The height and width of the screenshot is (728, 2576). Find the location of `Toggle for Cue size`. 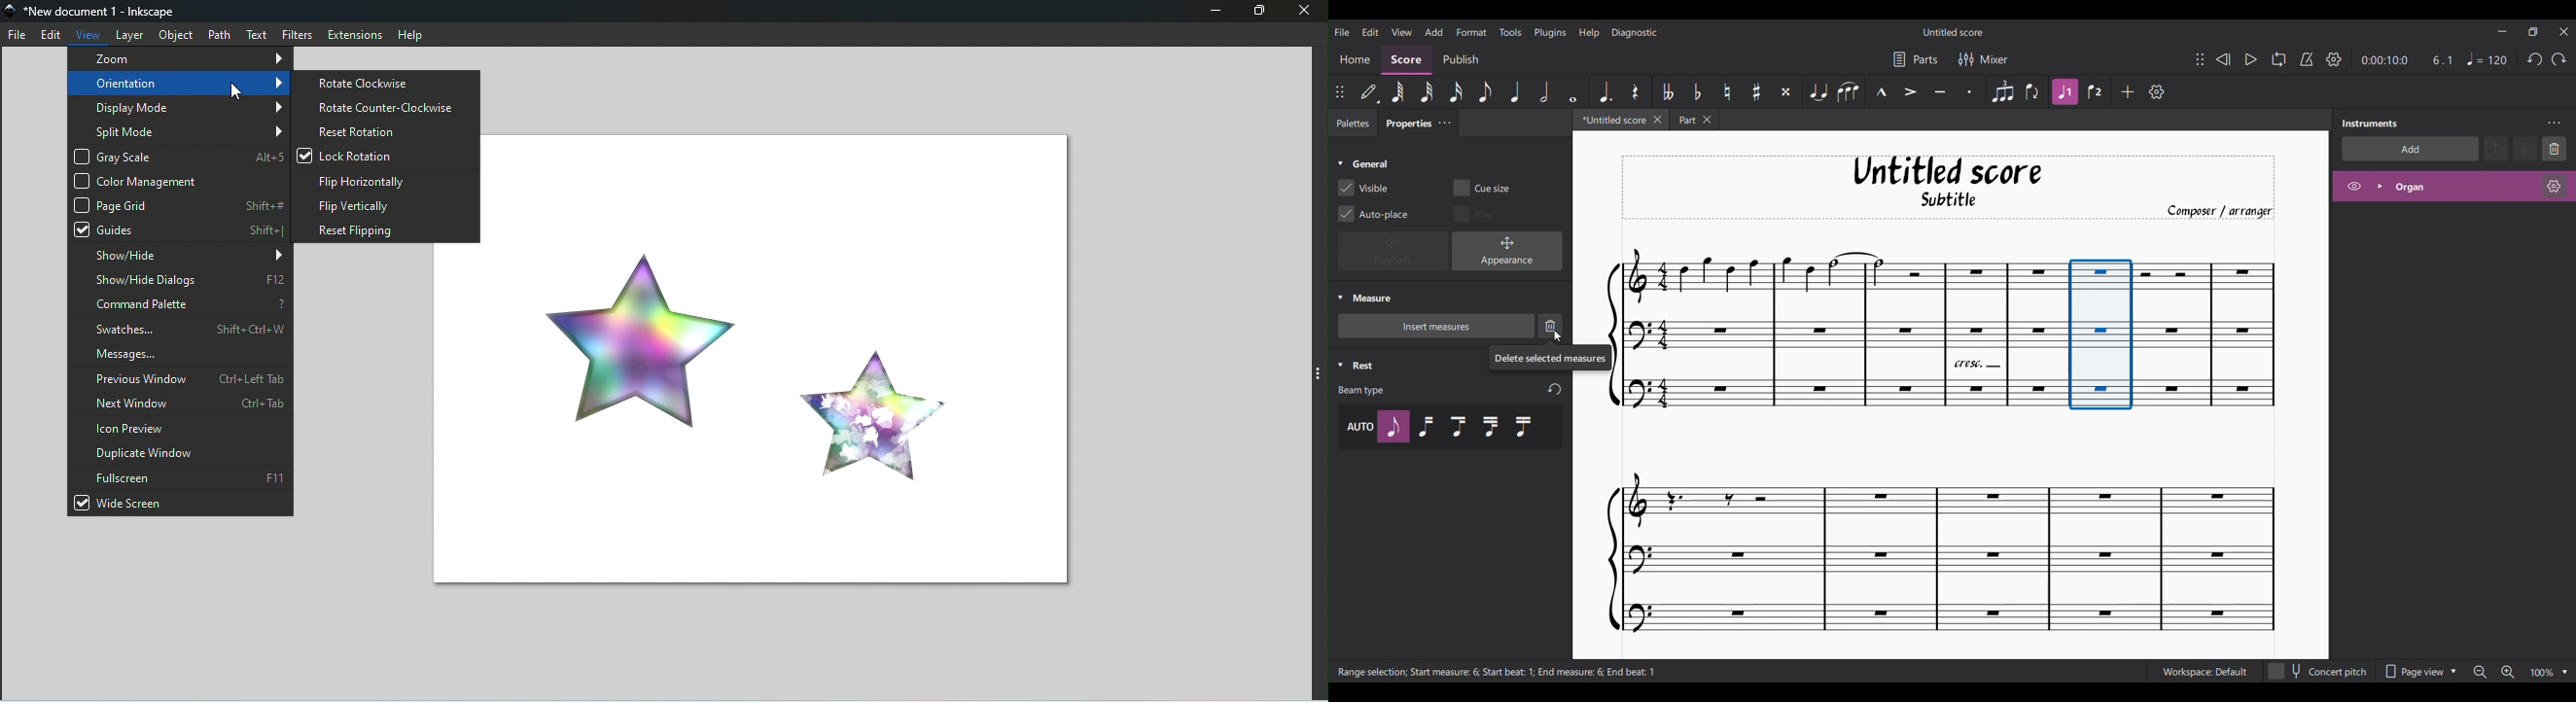

Toggle for Cue size is located at coordinates (1481, 188).